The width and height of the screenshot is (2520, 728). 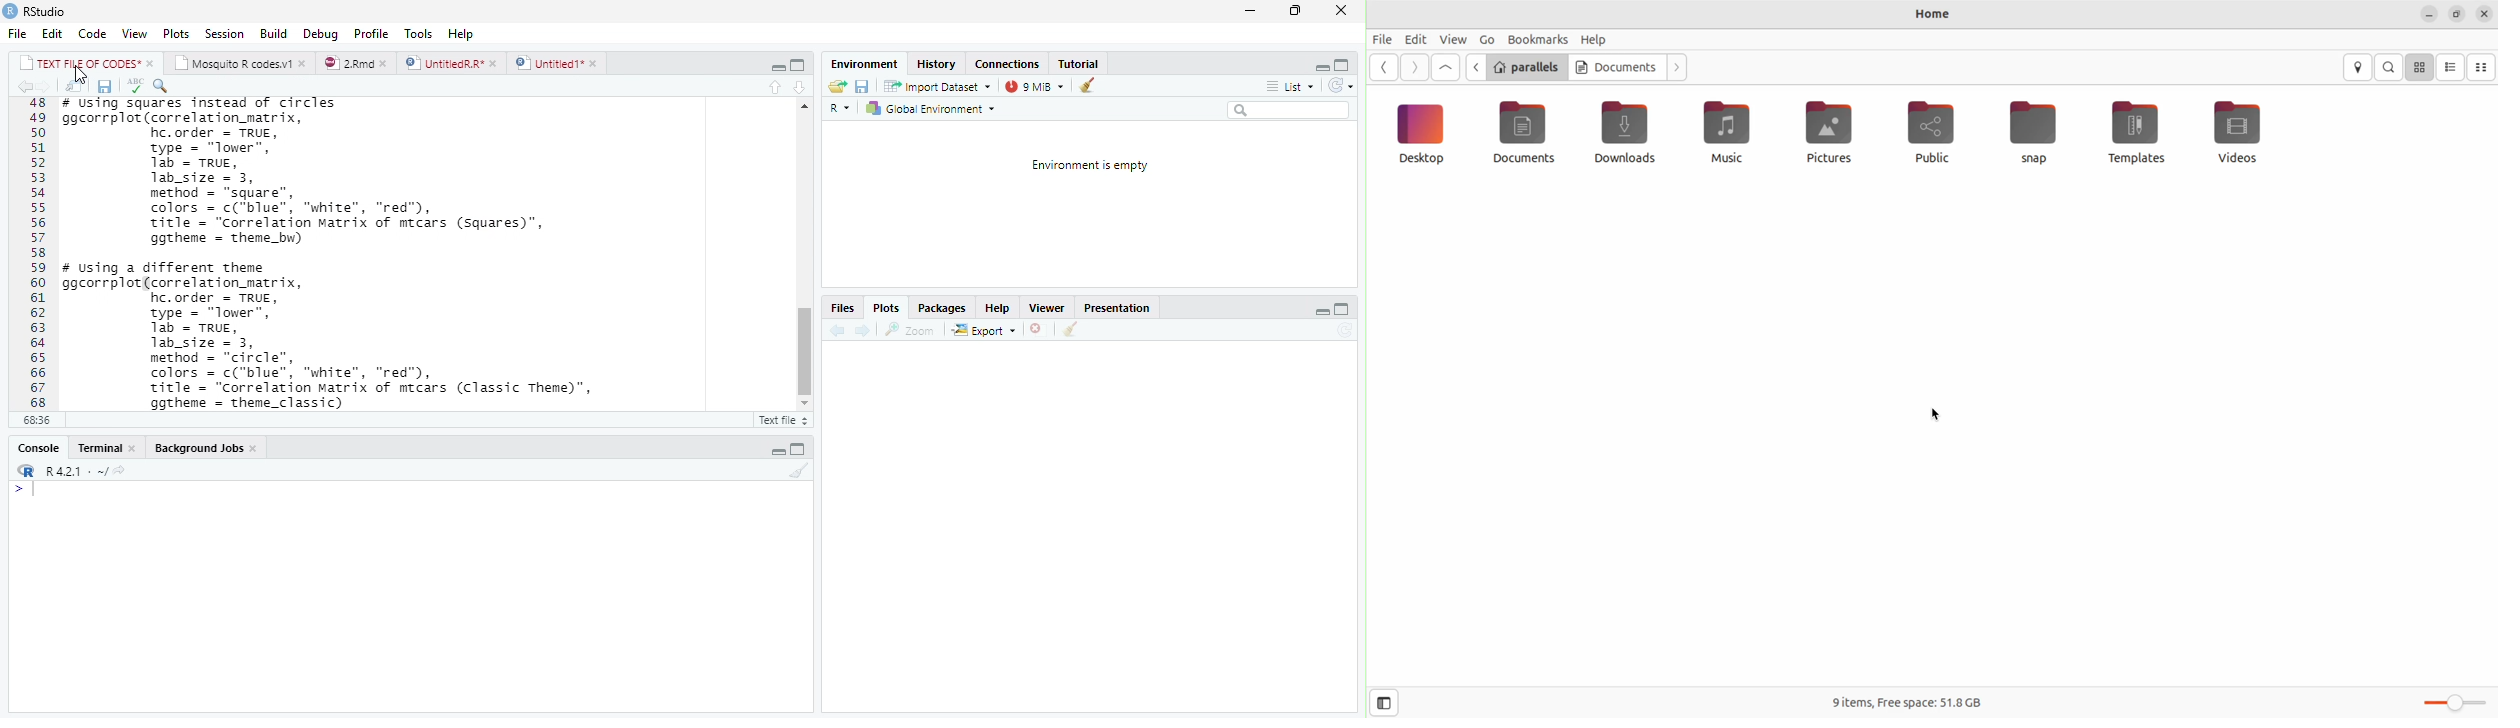 I want to click on 2rmd, so click(x=356, y=62).